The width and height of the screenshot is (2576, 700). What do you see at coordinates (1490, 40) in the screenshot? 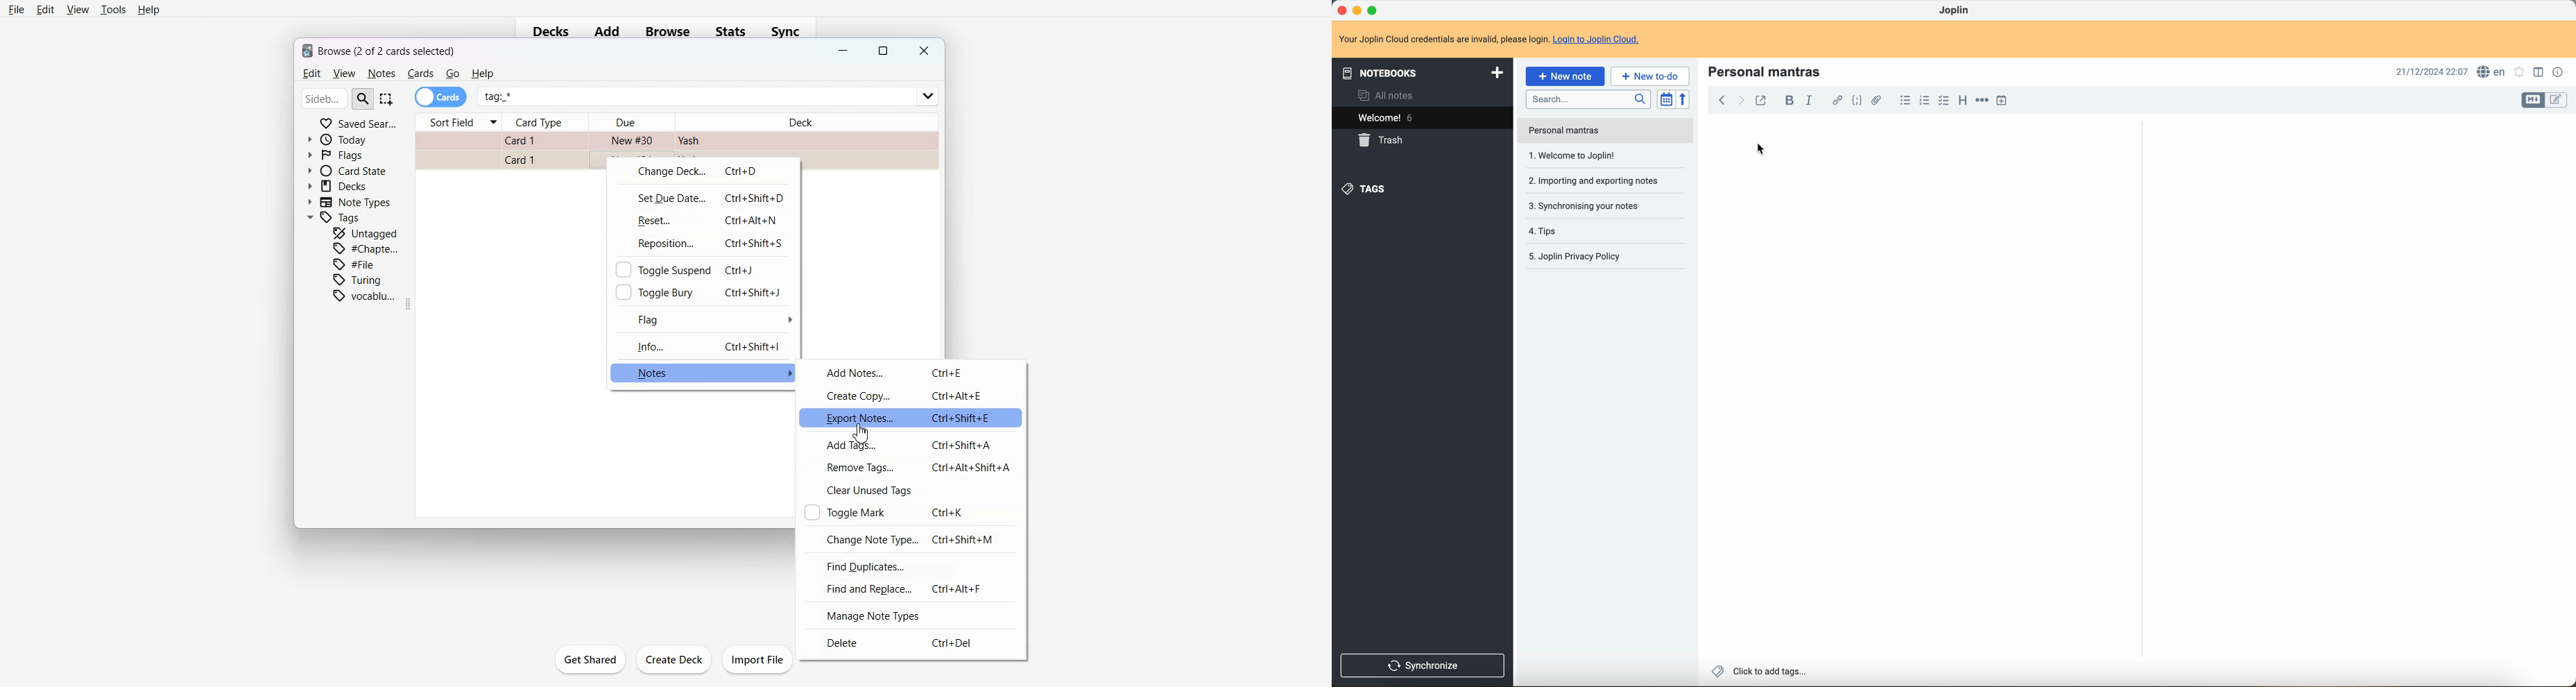
I see `note` at bounding box center [1490, 40].